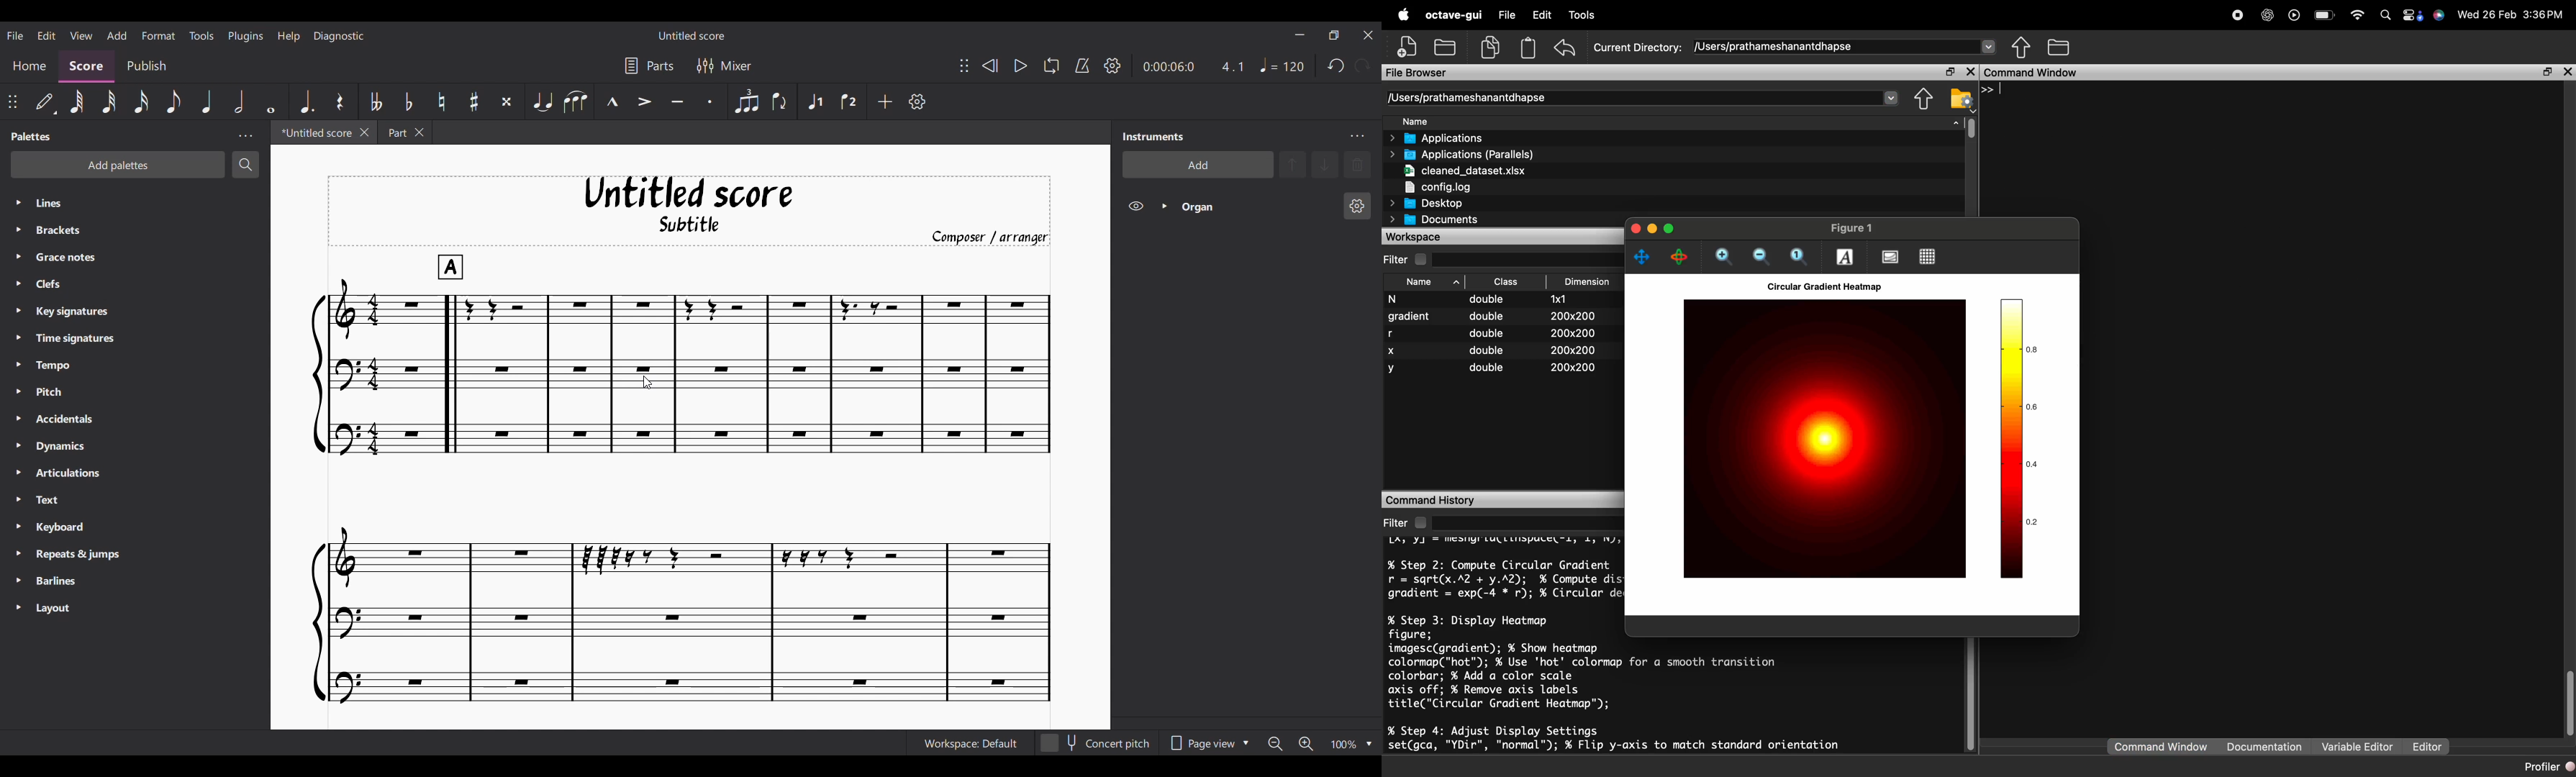 The image size is (2576, 784). I want to click on Slur, so click(576, 102).